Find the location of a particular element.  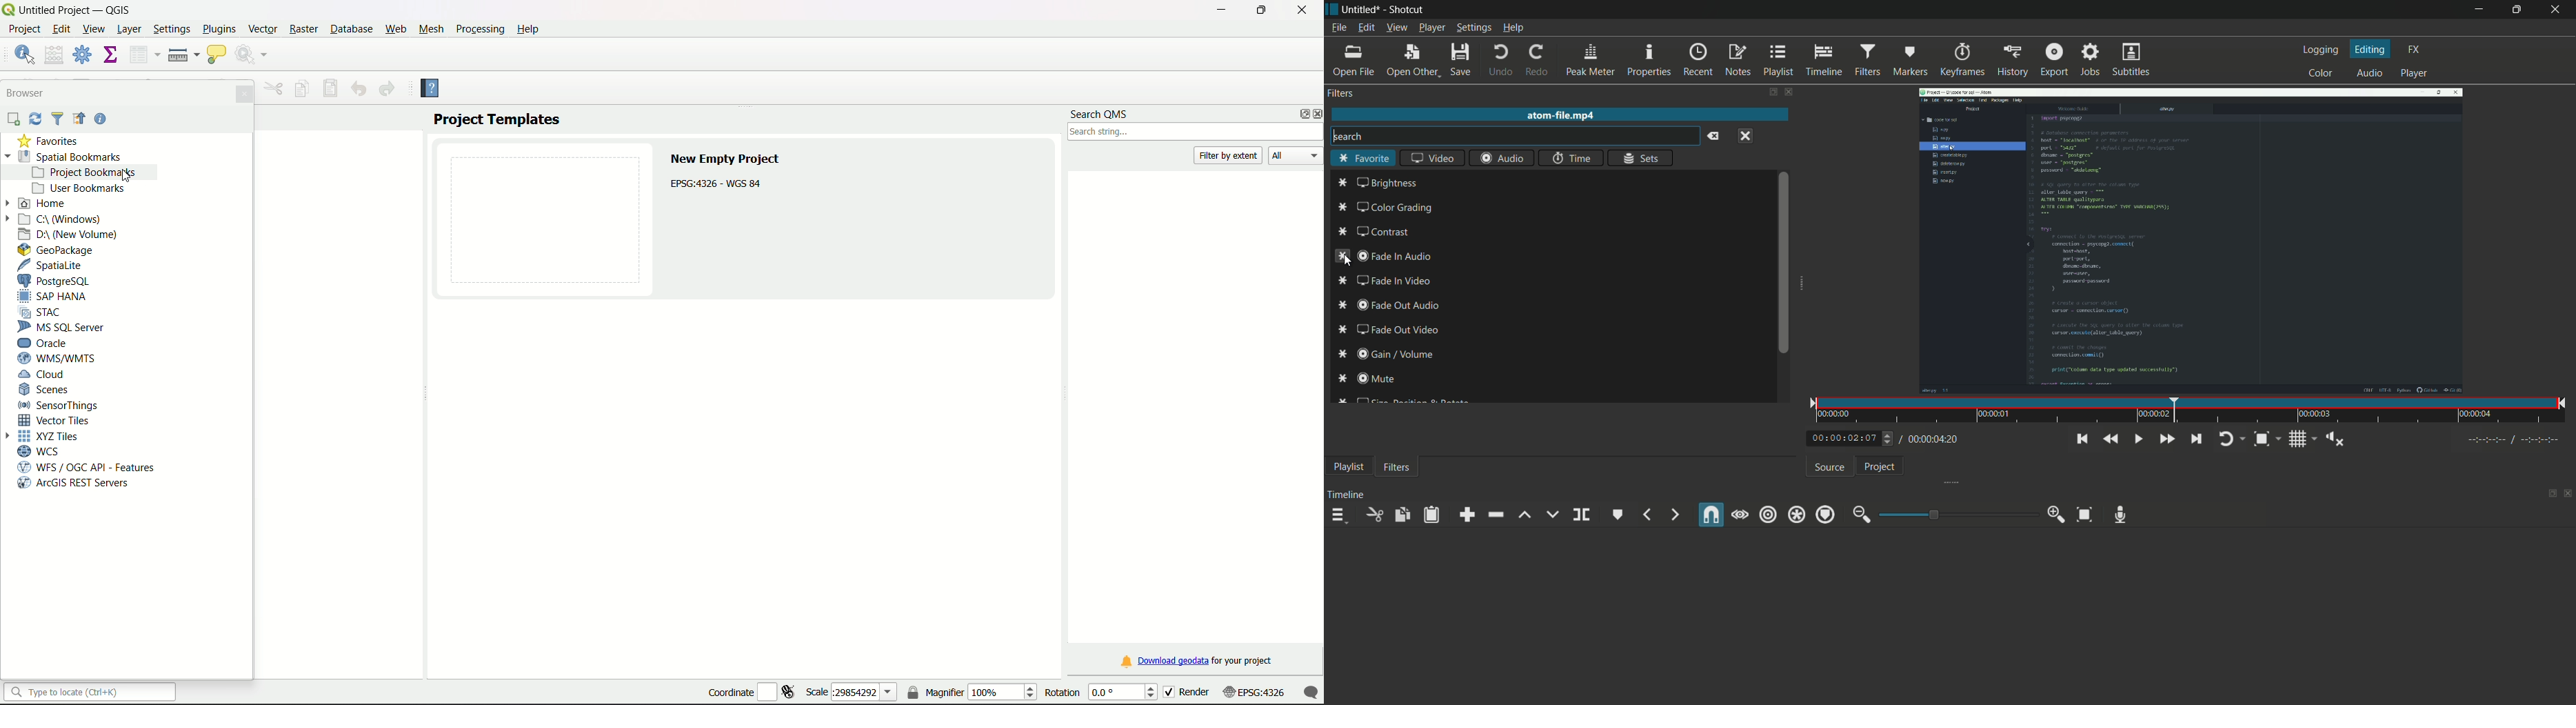

playlist is located at coordinates (1347, 466).